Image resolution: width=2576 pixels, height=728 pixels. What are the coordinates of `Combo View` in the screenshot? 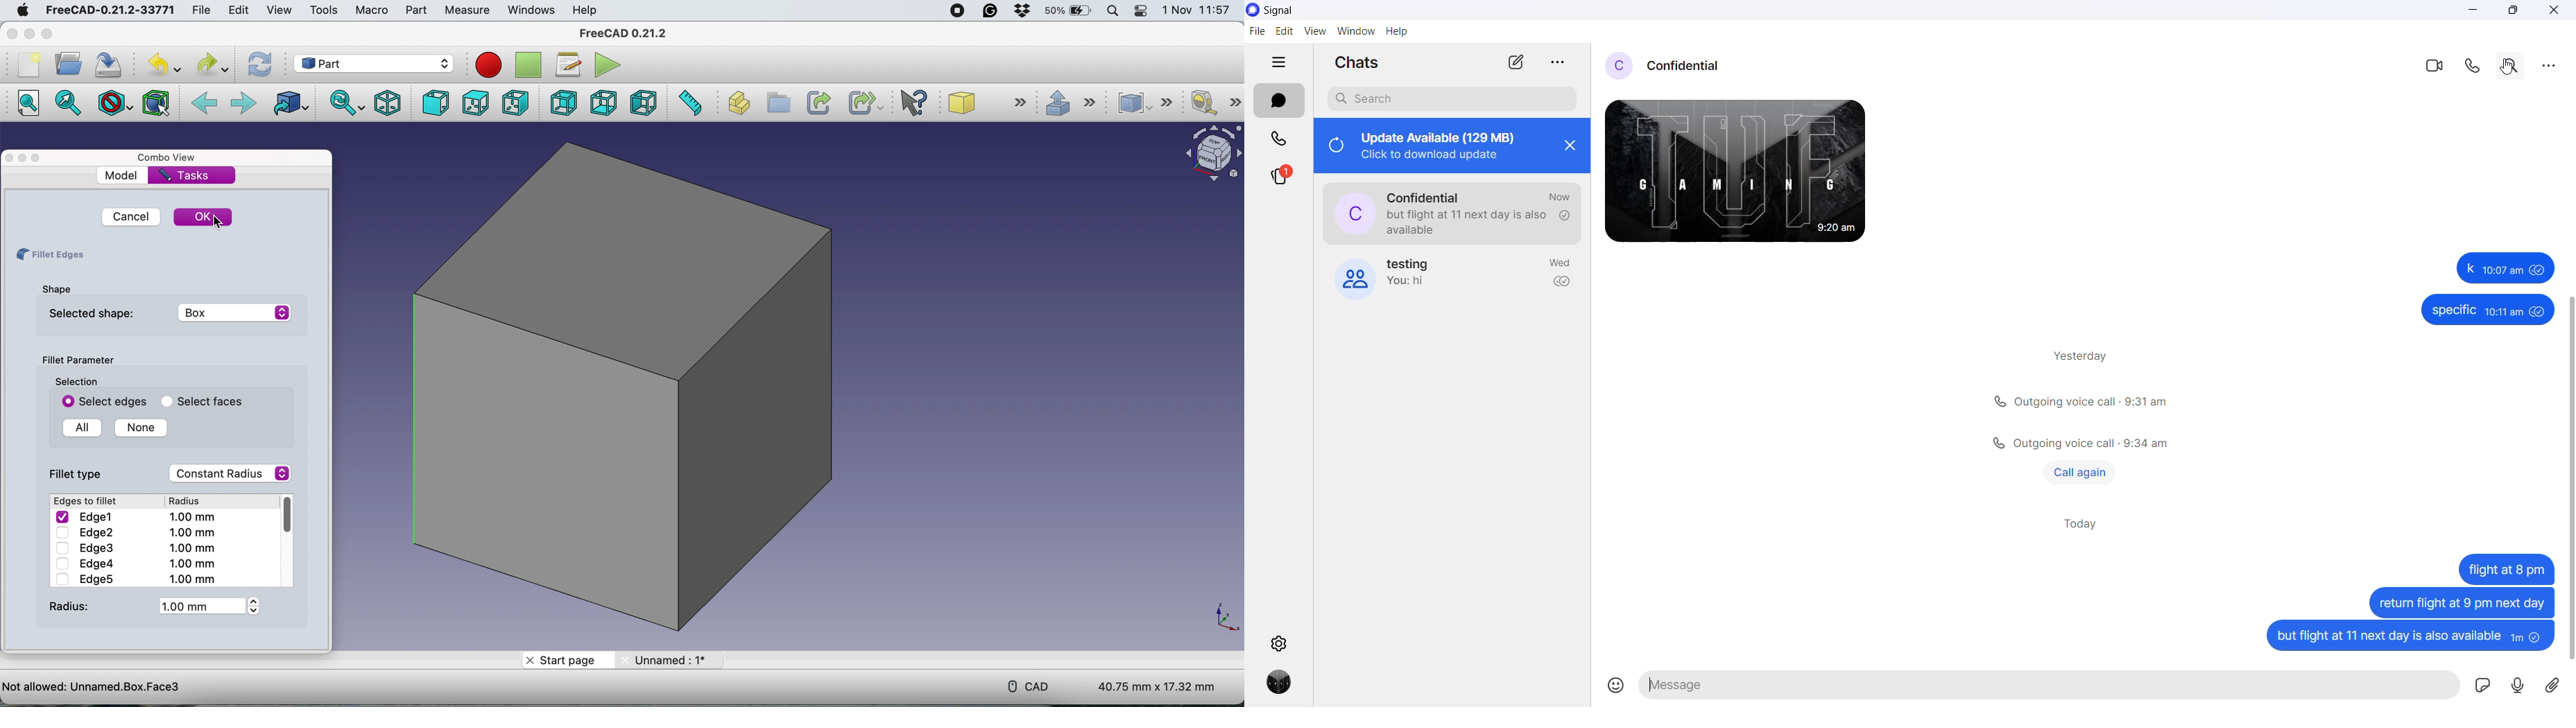 It's located at (169, 157).